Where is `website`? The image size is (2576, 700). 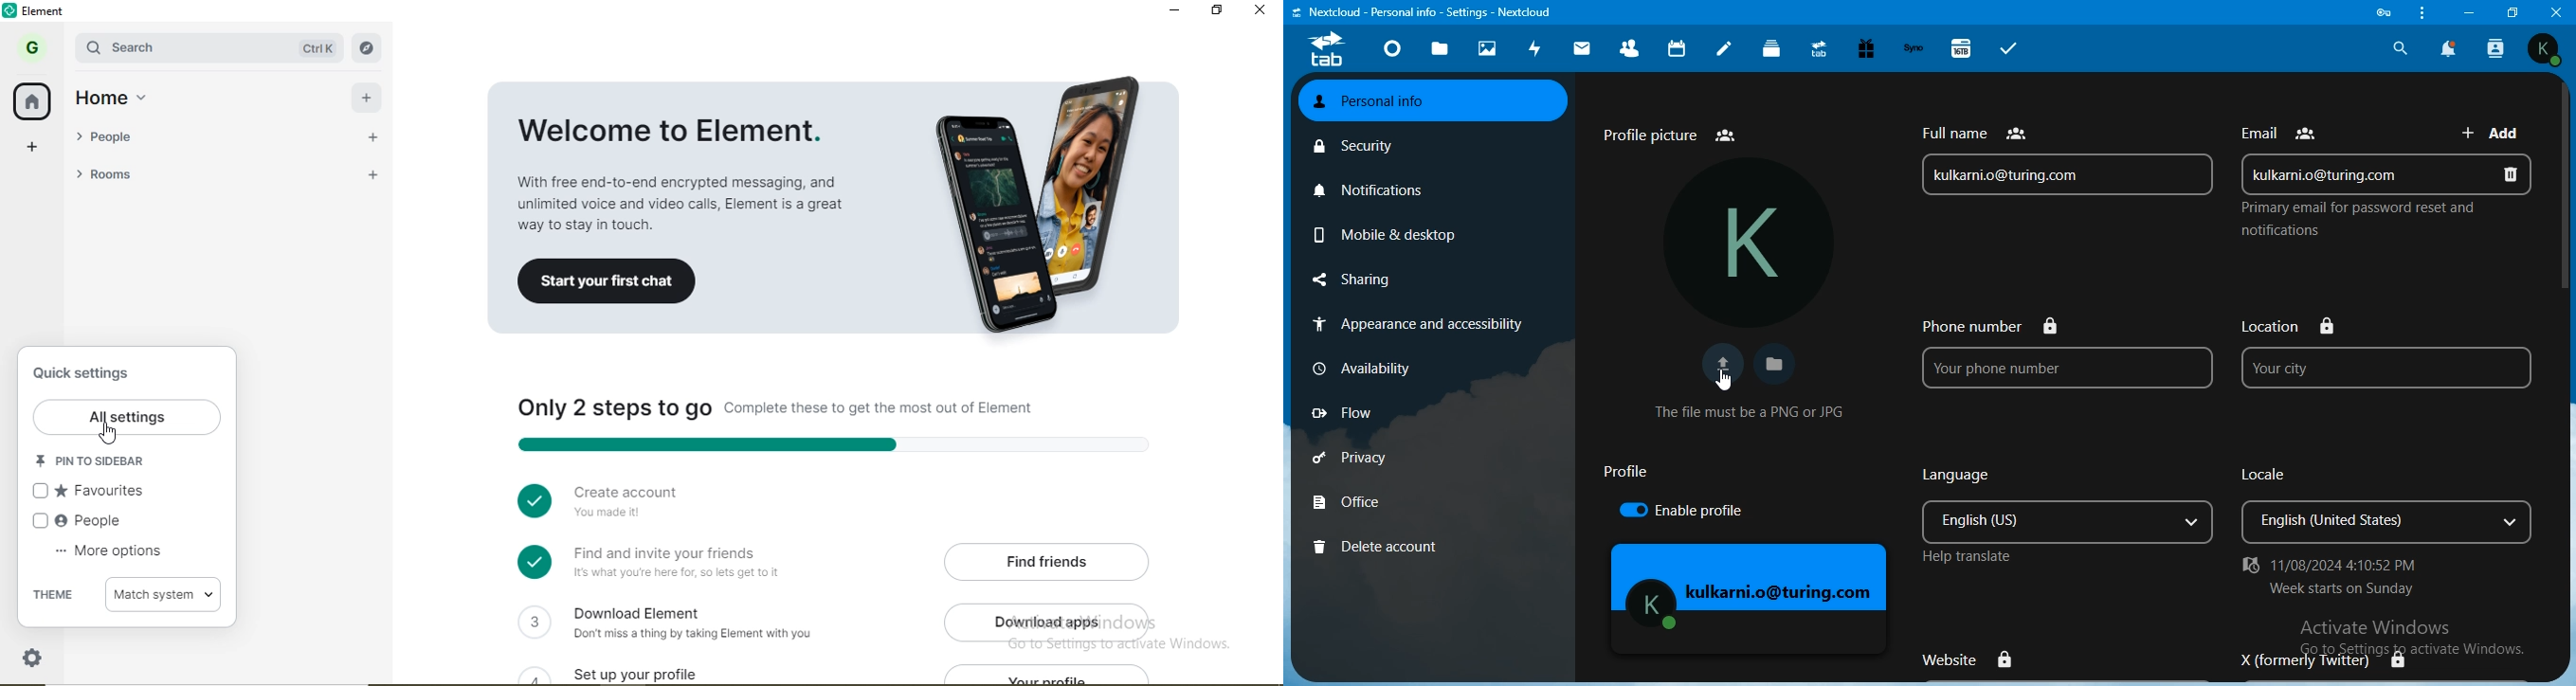
website is located at coordinates (1976, 659).